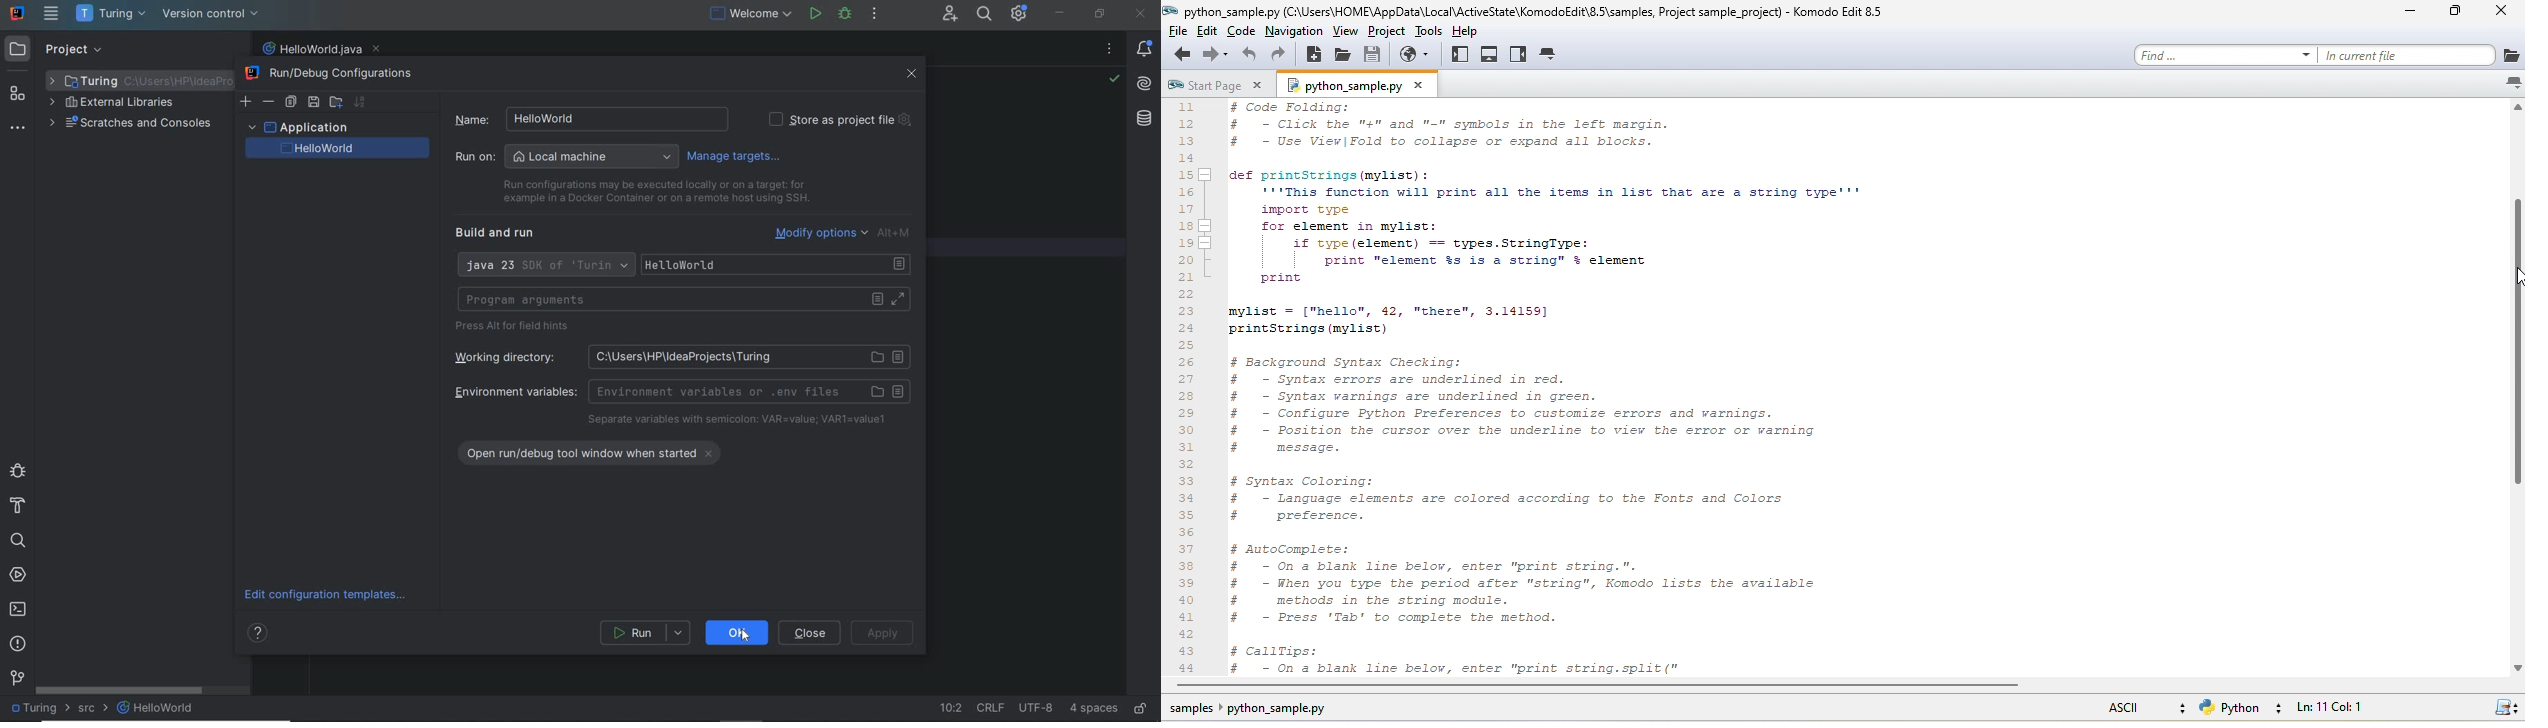 The width and height of the screenshot is (2548, 728). Describe the element at coordinates (313, 102) in the screenshot. I see `SAVE CONFIGURATION` at that location.